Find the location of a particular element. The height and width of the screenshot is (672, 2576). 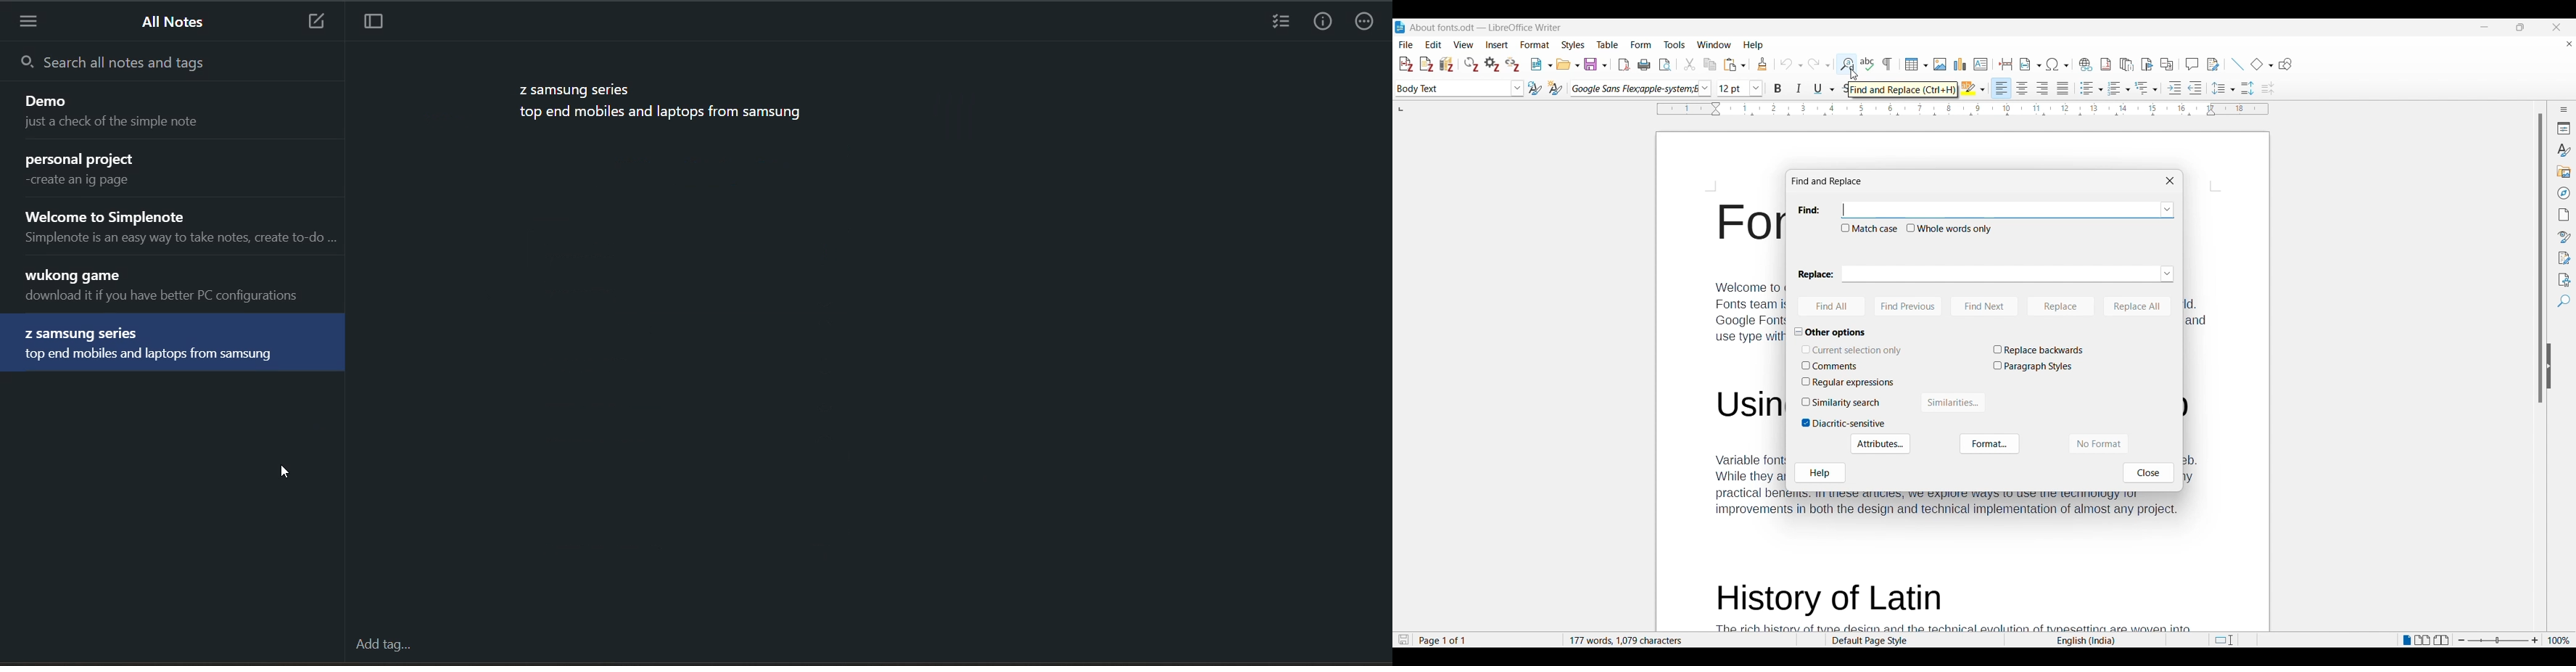

Undo is located at coordinates (1791, 64).